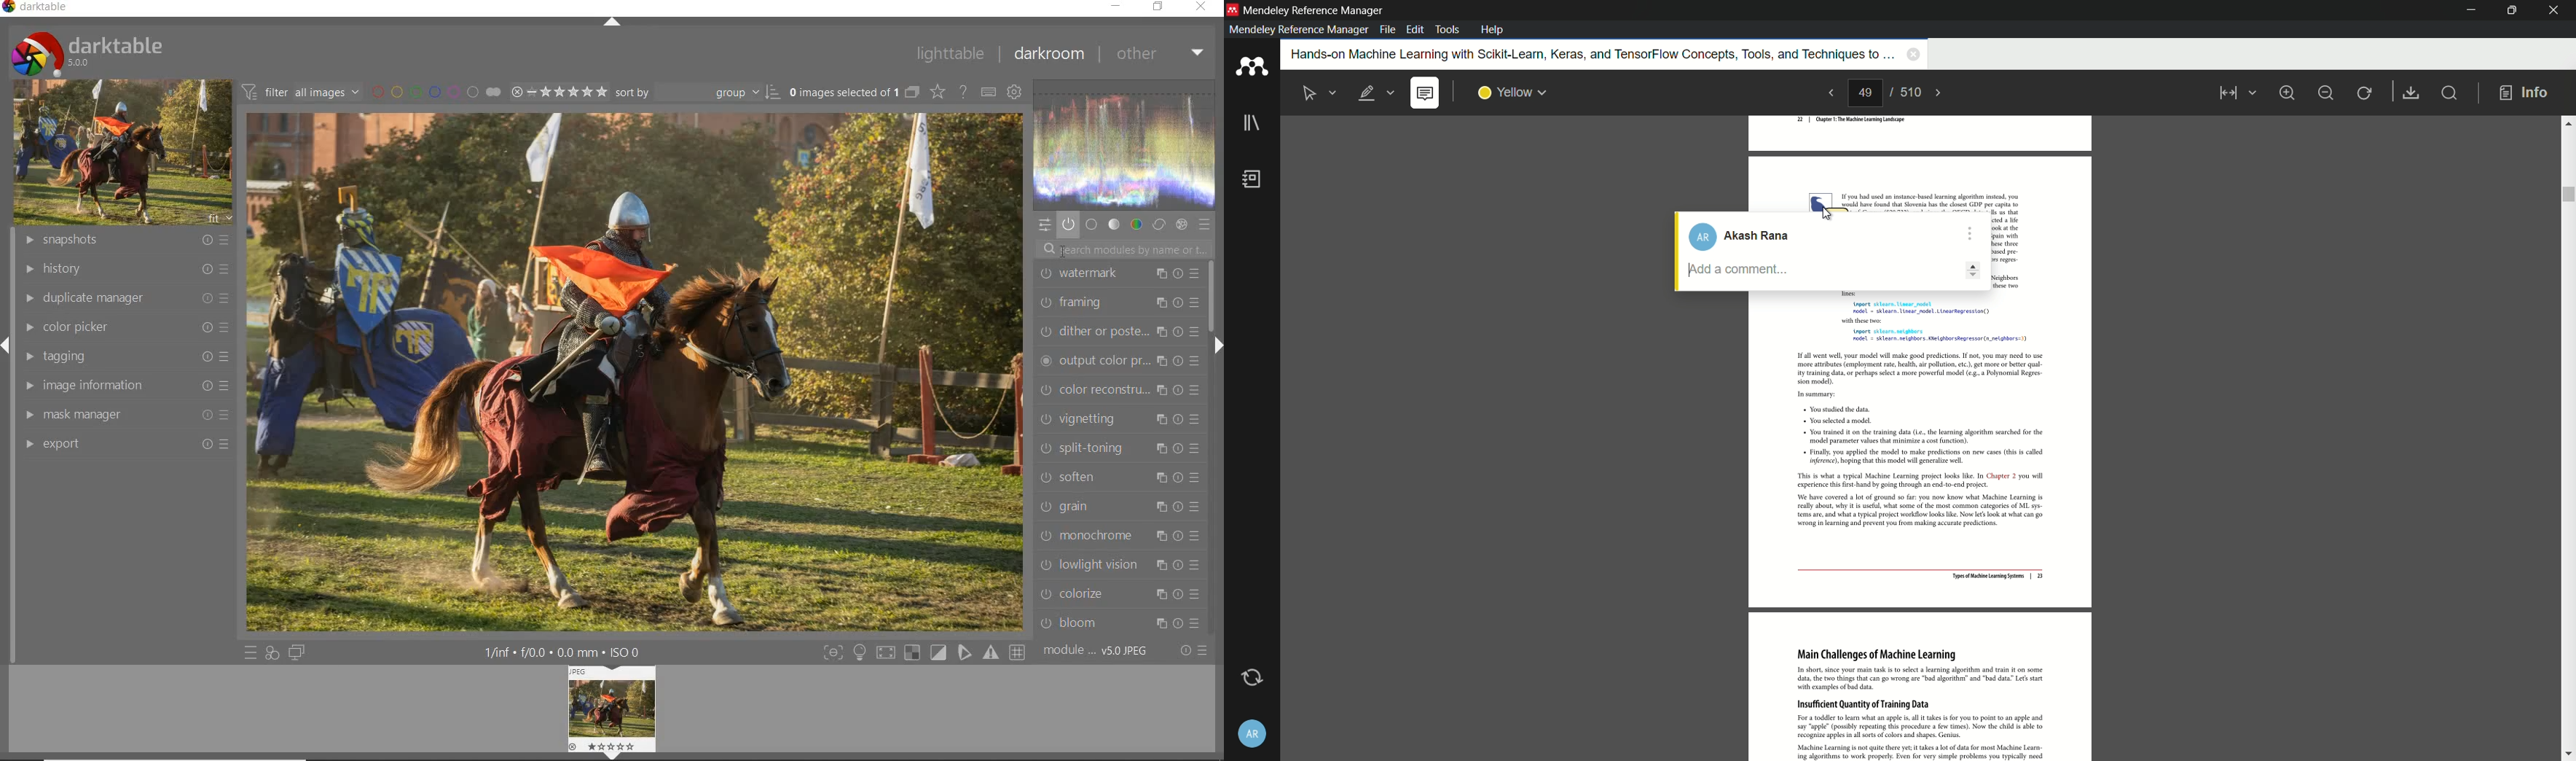 The image size is (2576, 784). I want to click on account and help, so click(1251, 734).